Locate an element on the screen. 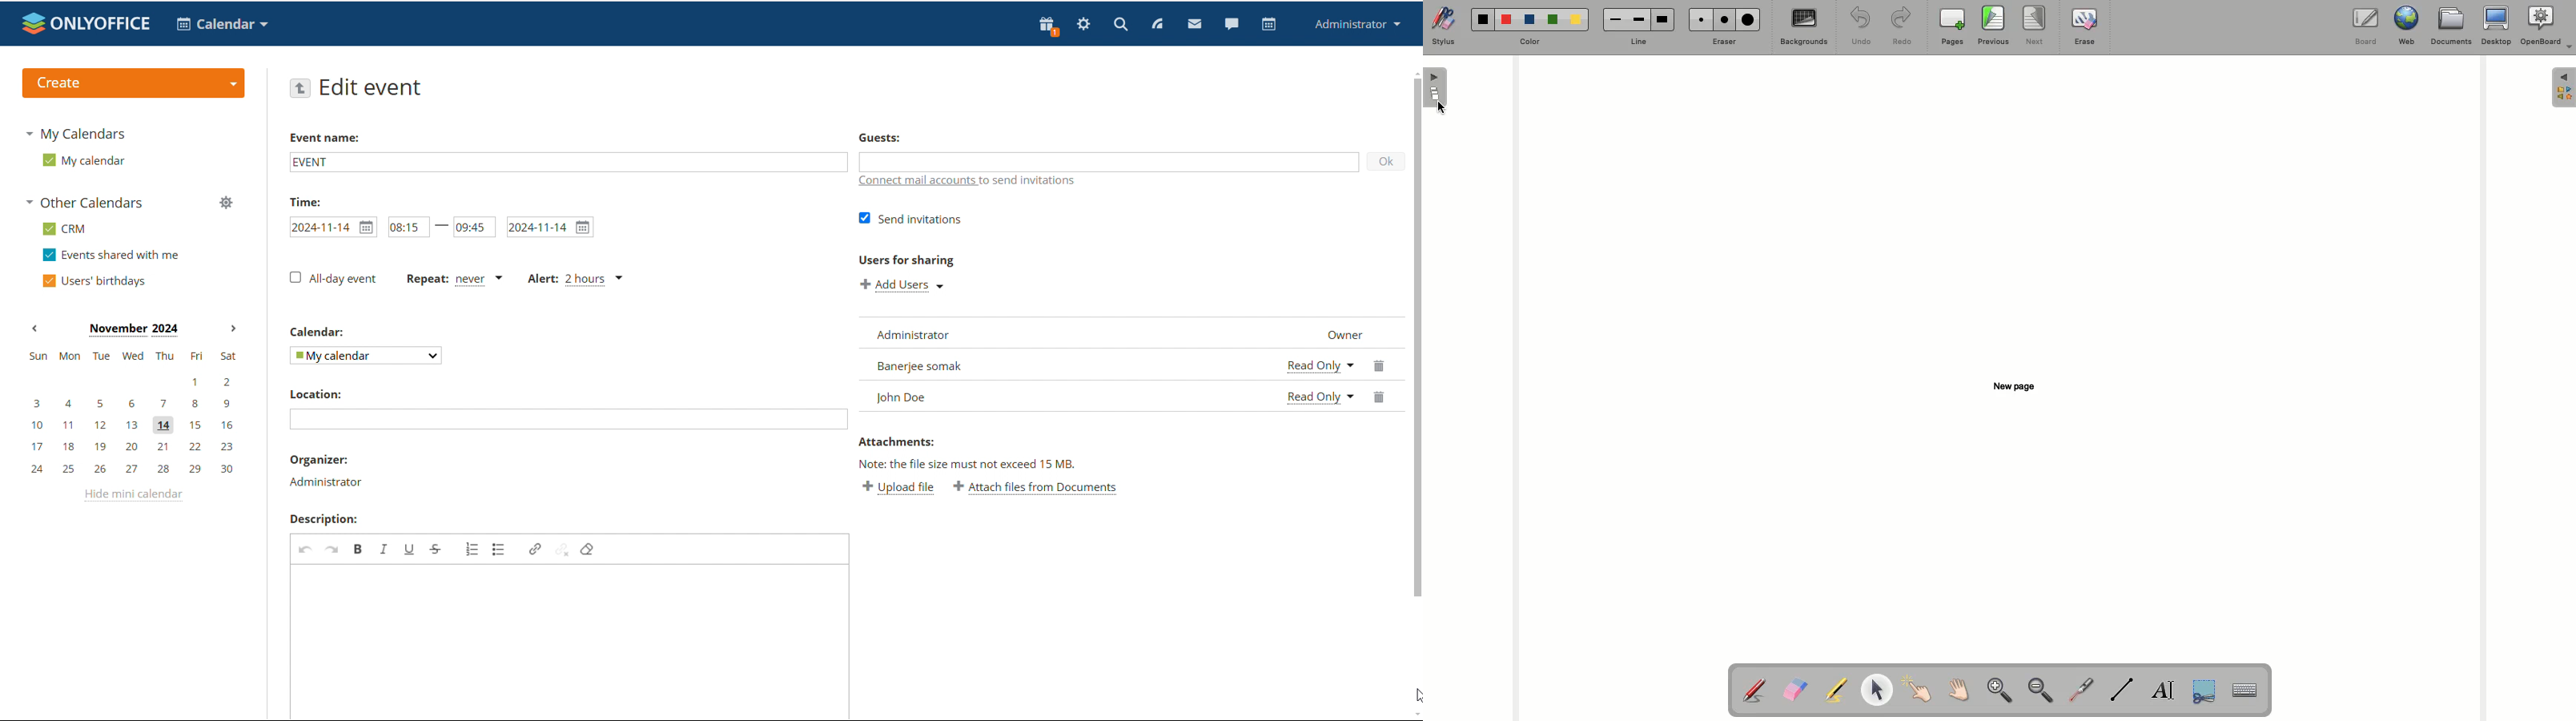 The width and height of the screenshot is (2576, 728). Color 1 is located at coordinates (1483, 20).